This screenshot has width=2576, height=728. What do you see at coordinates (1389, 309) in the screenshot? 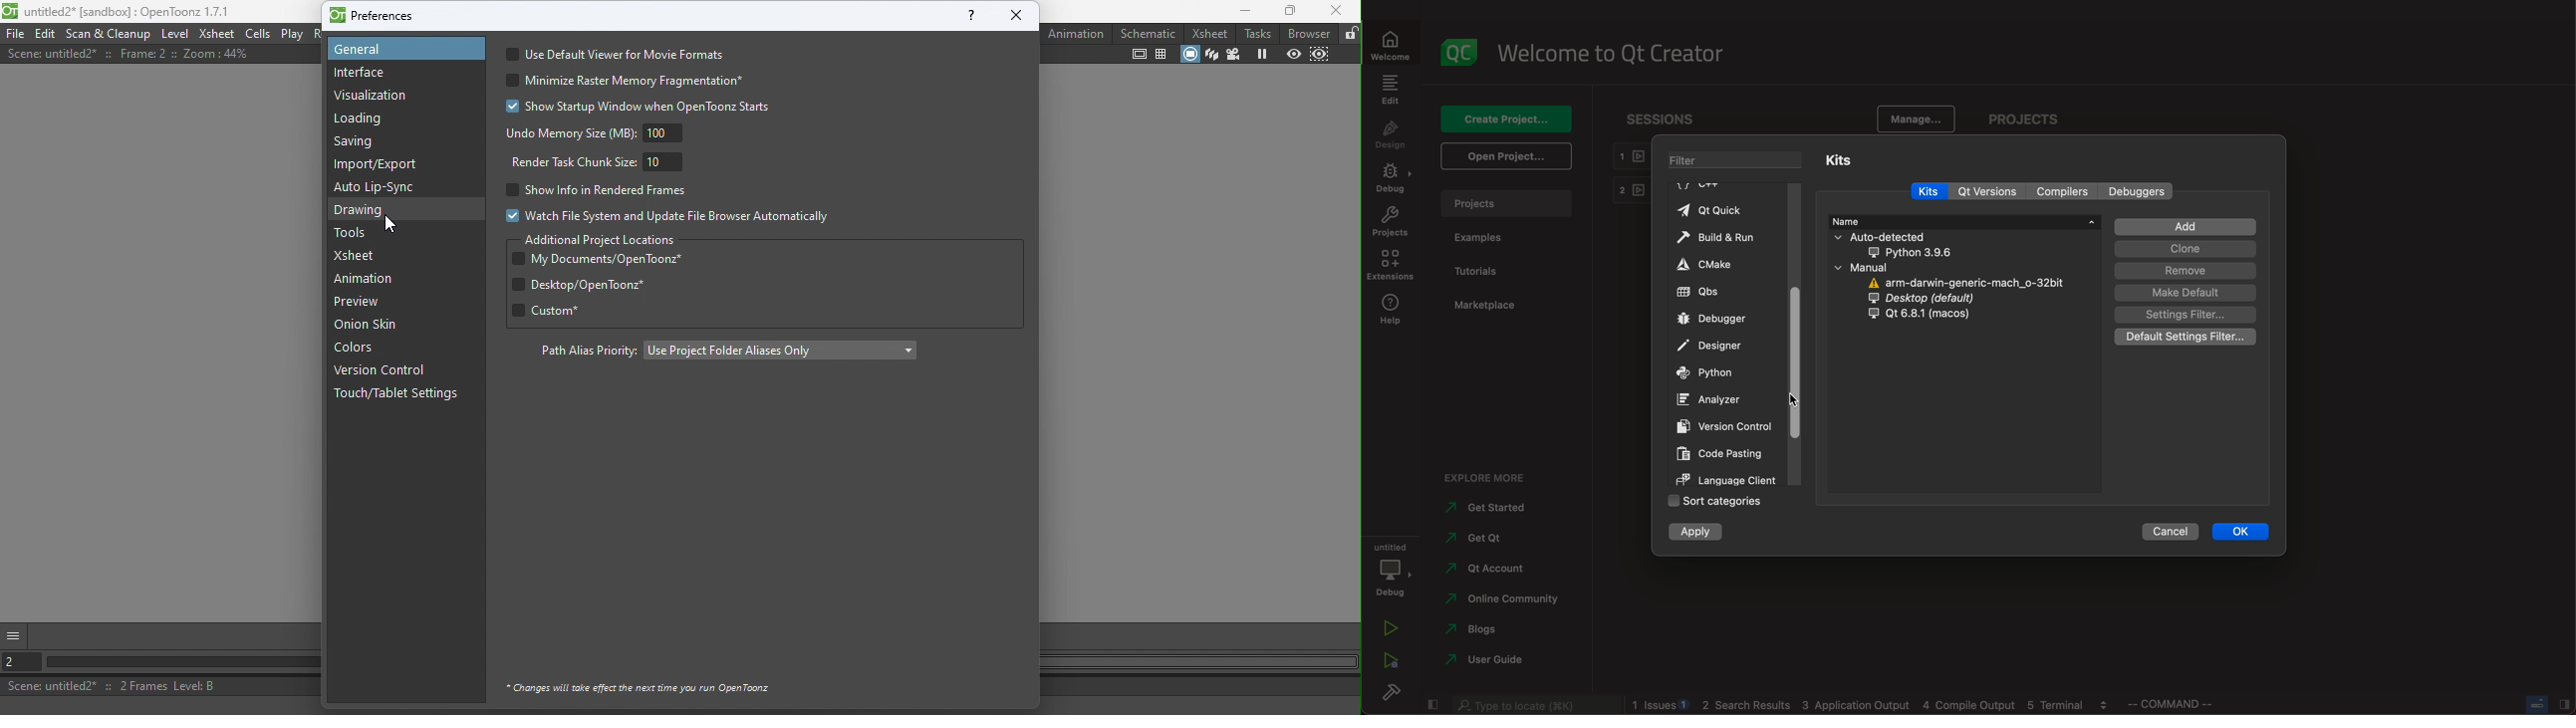
I see `help` at bounding box center [1389, 309].